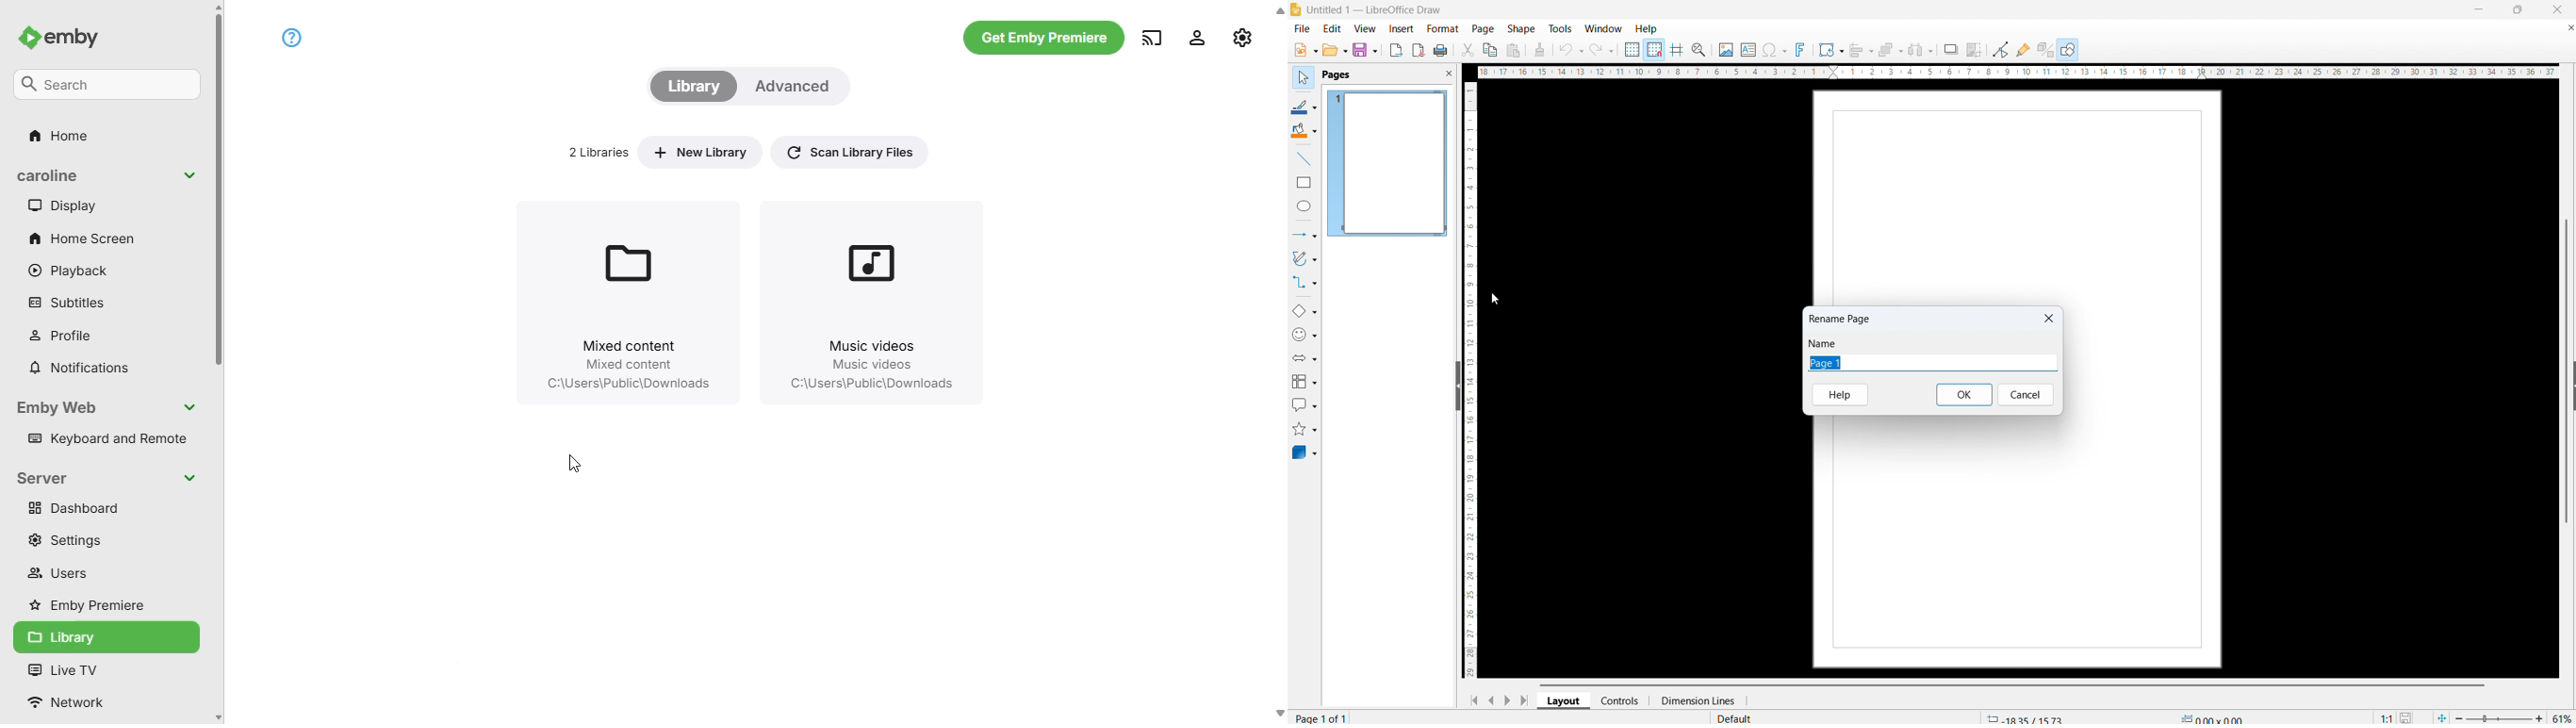 The height and width of the screenshot is (728, 2576). What do you see at coordinates (1725, 49) in the screenshot?
I see `Insert image` at bounding box center [1725, 49].